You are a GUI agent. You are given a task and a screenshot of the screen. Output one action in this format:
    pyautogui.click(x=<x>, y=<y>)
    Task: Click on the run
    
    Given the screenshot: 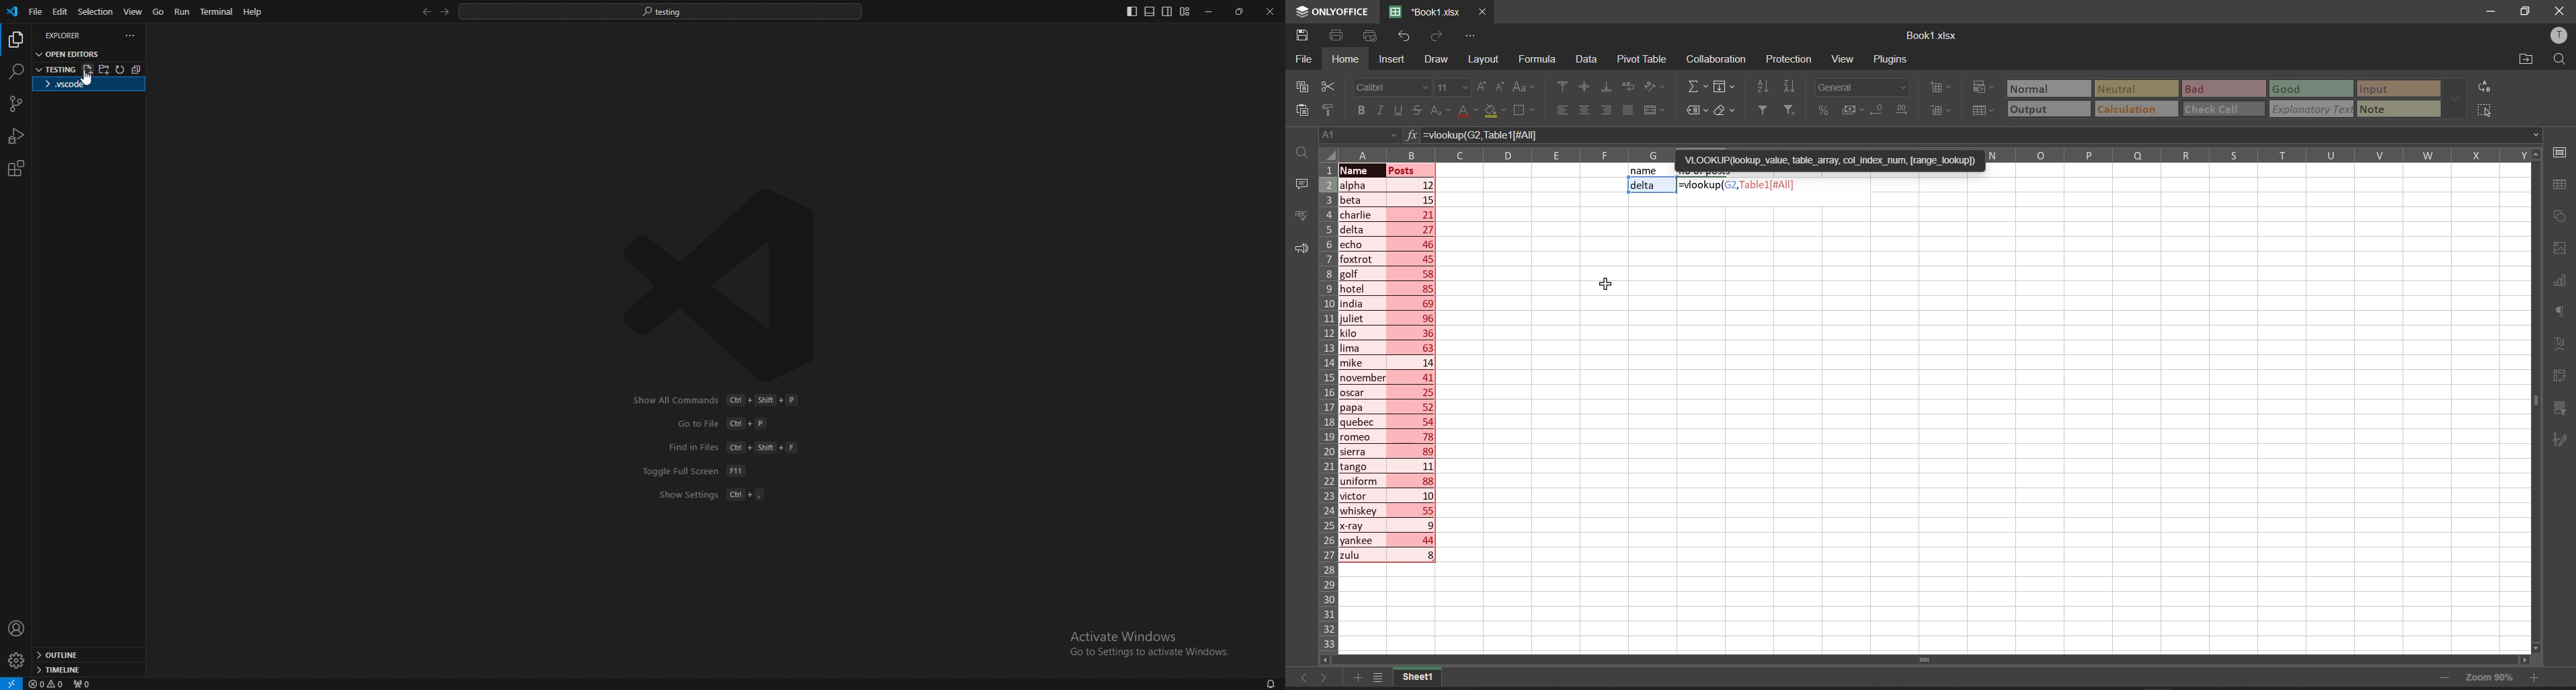 What is the action you would take?
    pyautogui.click(x=183, y=11)
    